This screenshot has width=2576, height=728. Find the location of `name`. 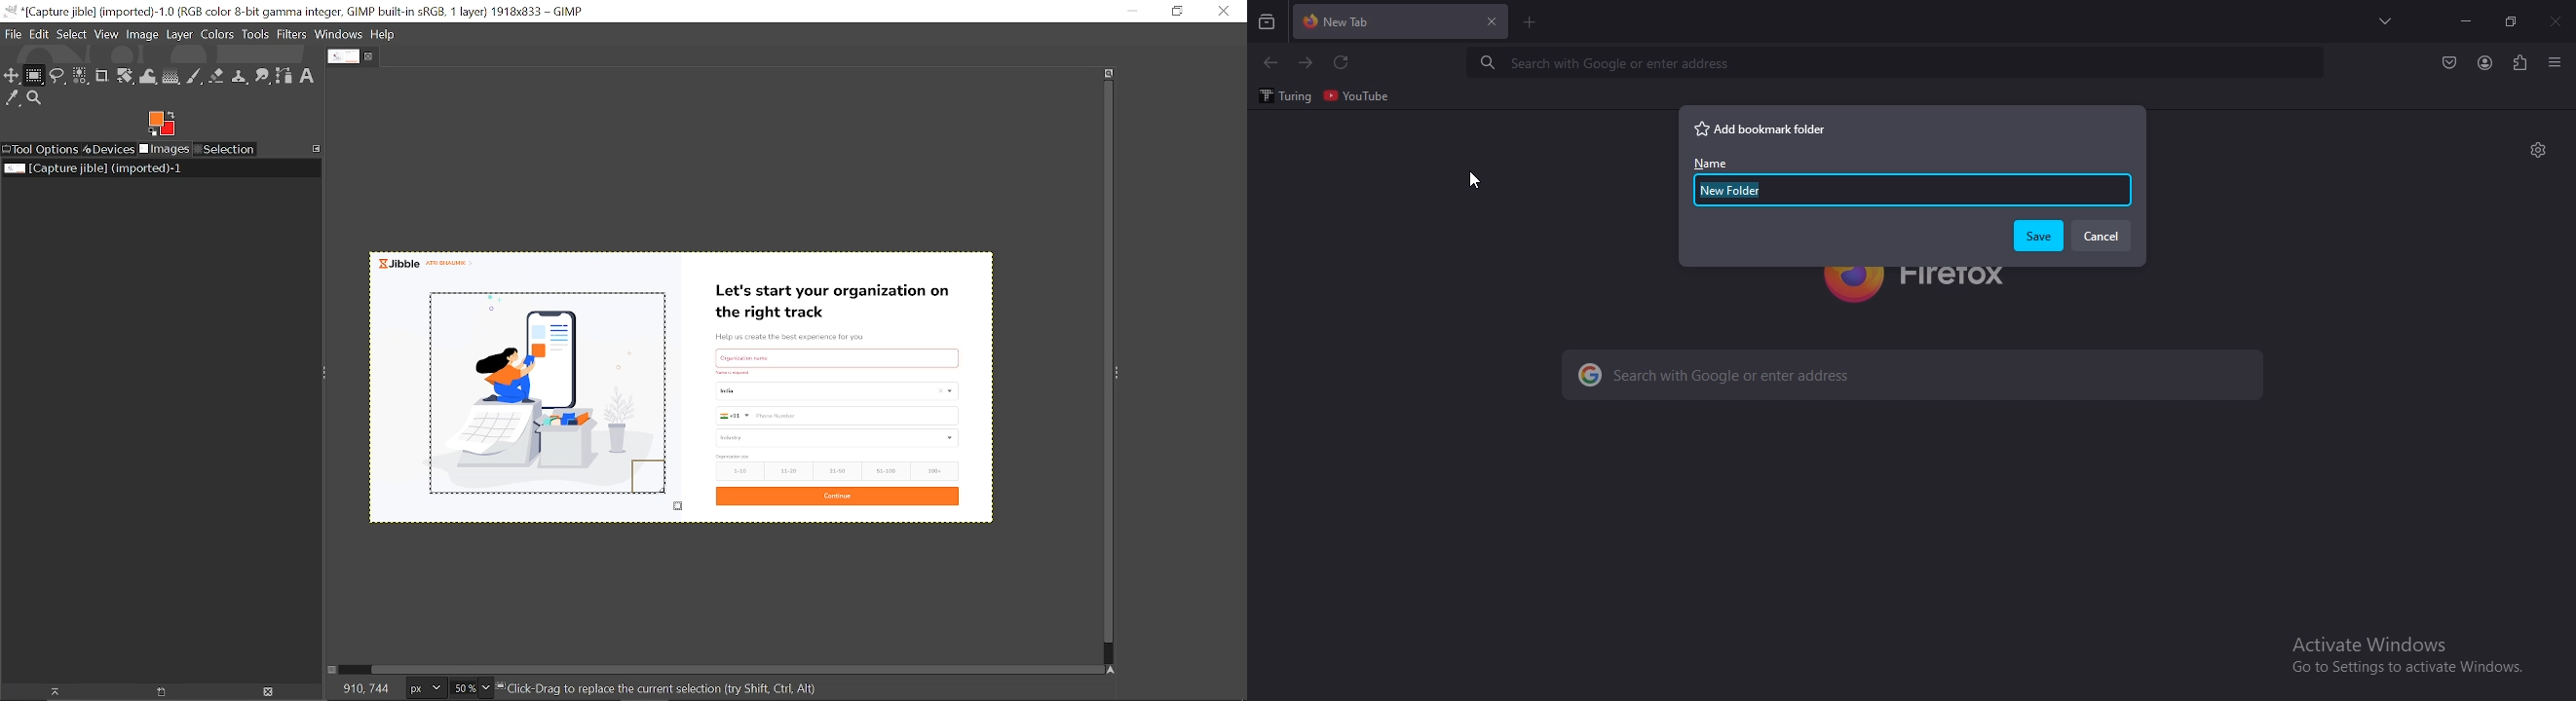

name is located at coordinates (1888, 192).